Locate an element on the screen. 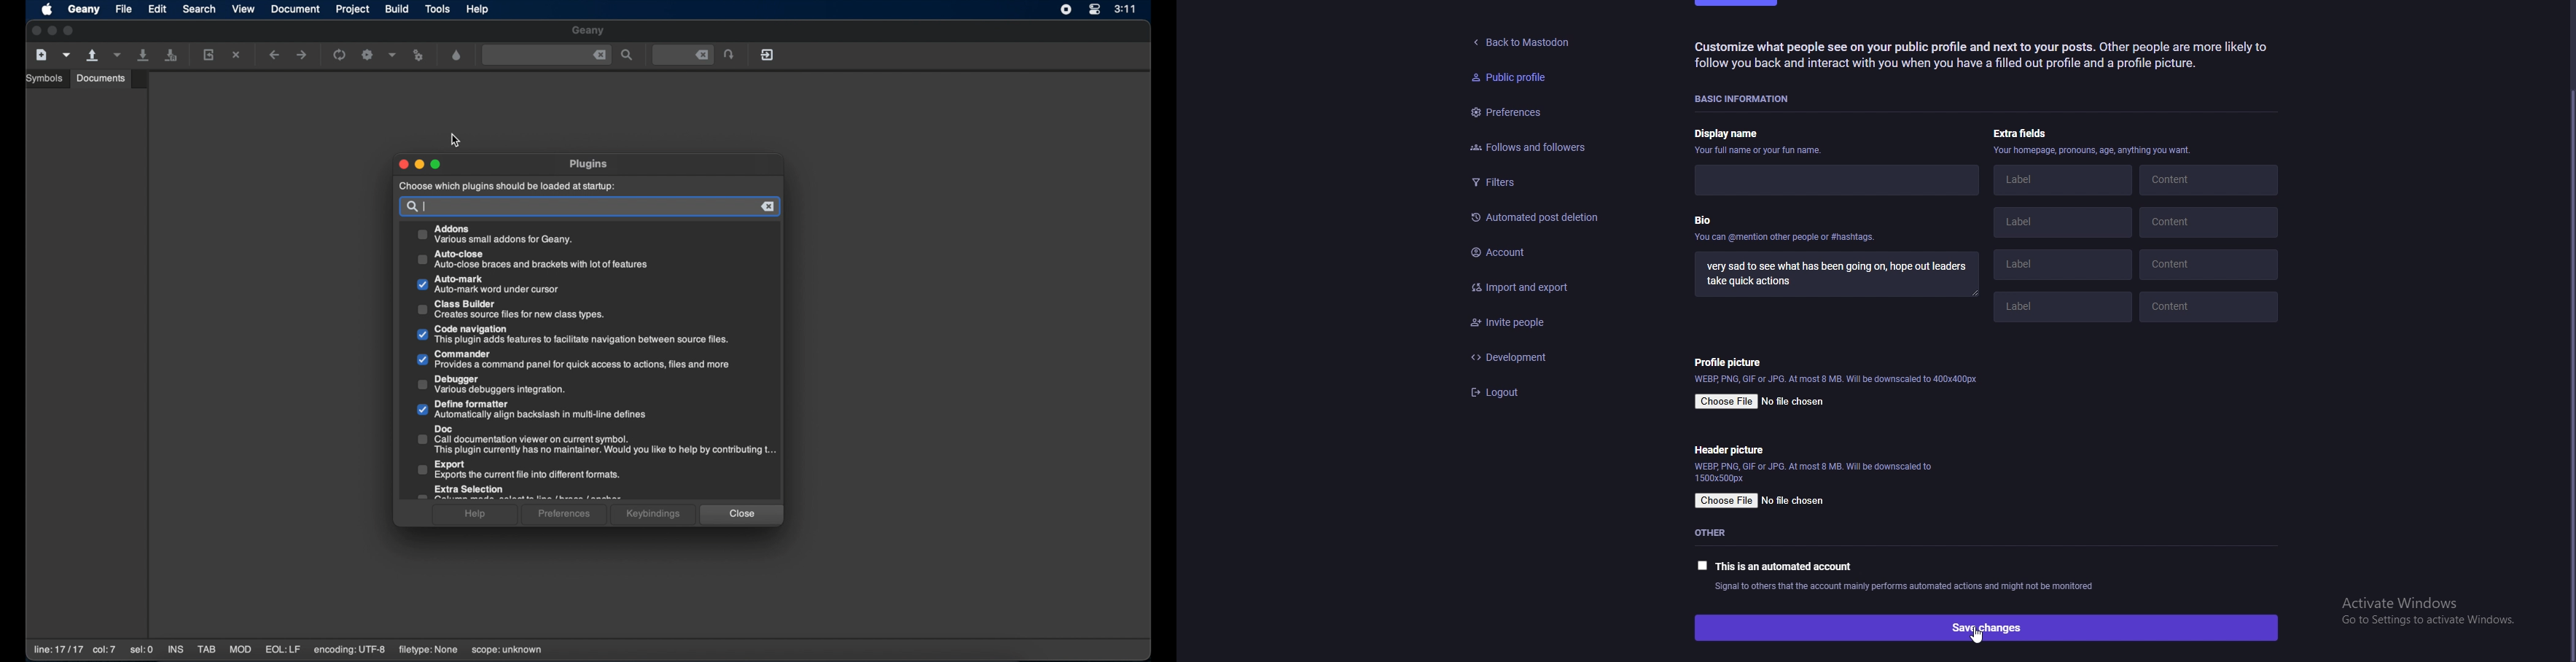 This screenshot has height=672, width=2576. profile picture is located at coordinates (1732, 362).